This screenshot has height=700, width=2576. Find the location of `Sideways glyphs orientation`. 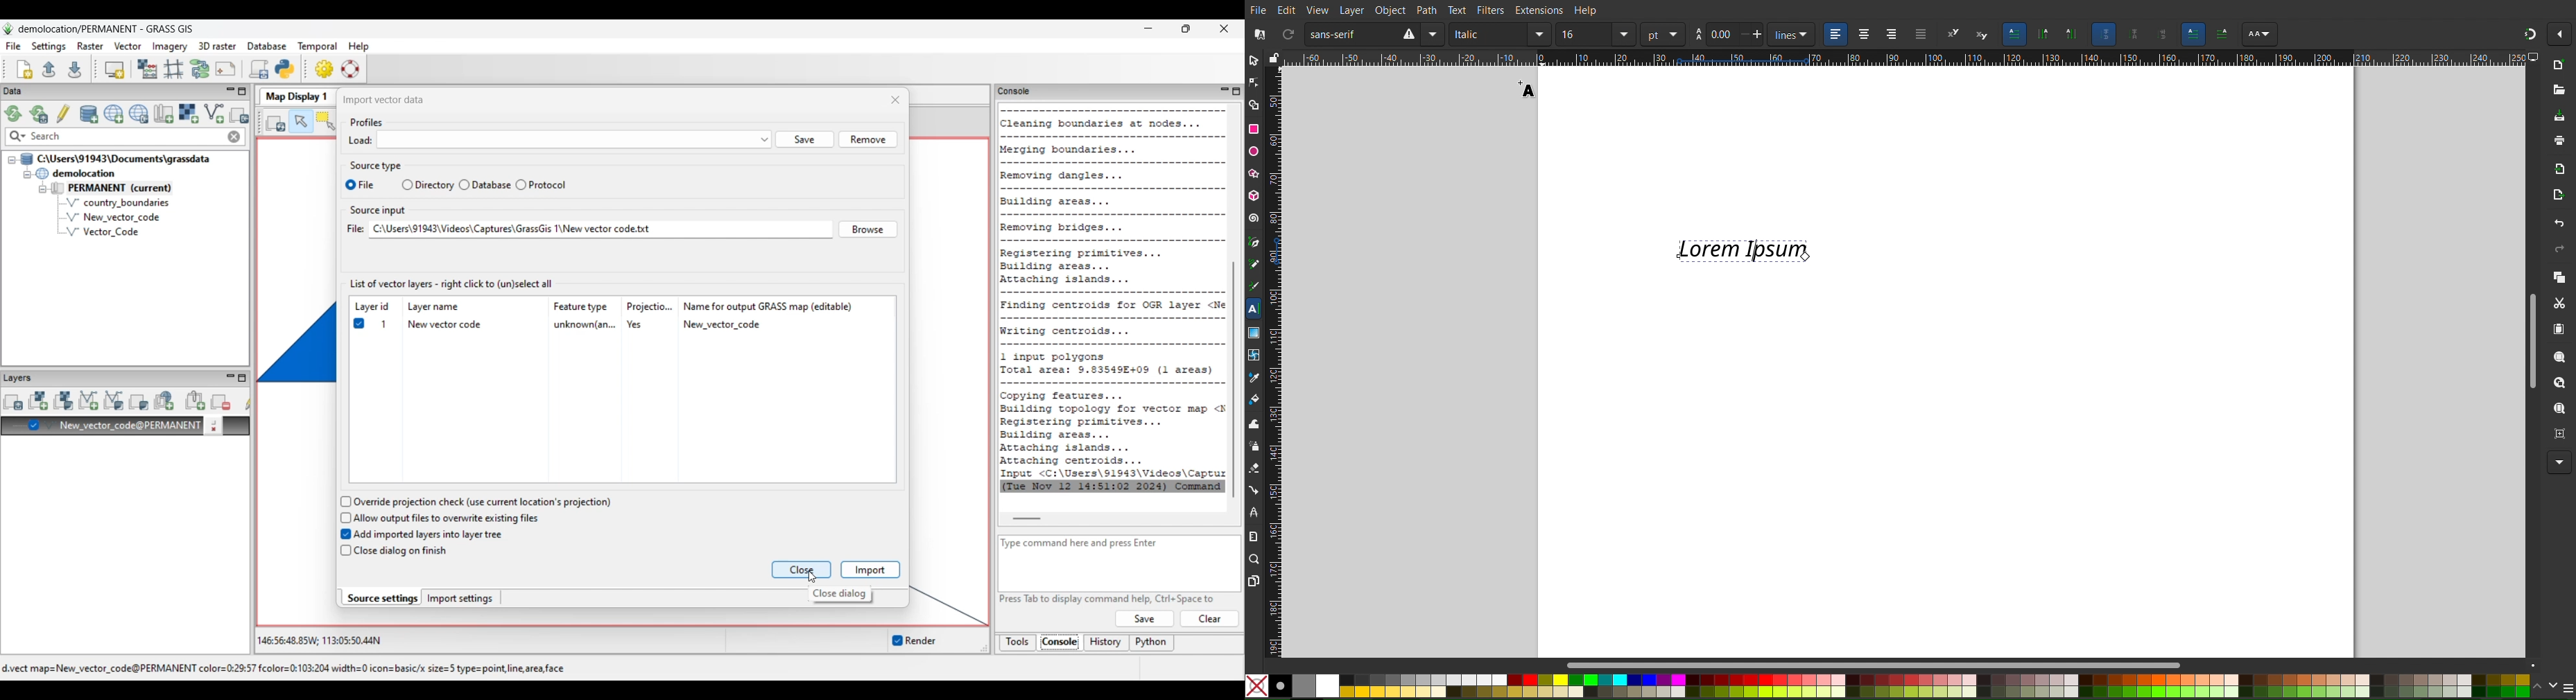

Sideways glyphs orientation is located at coordinates (2165, 35).